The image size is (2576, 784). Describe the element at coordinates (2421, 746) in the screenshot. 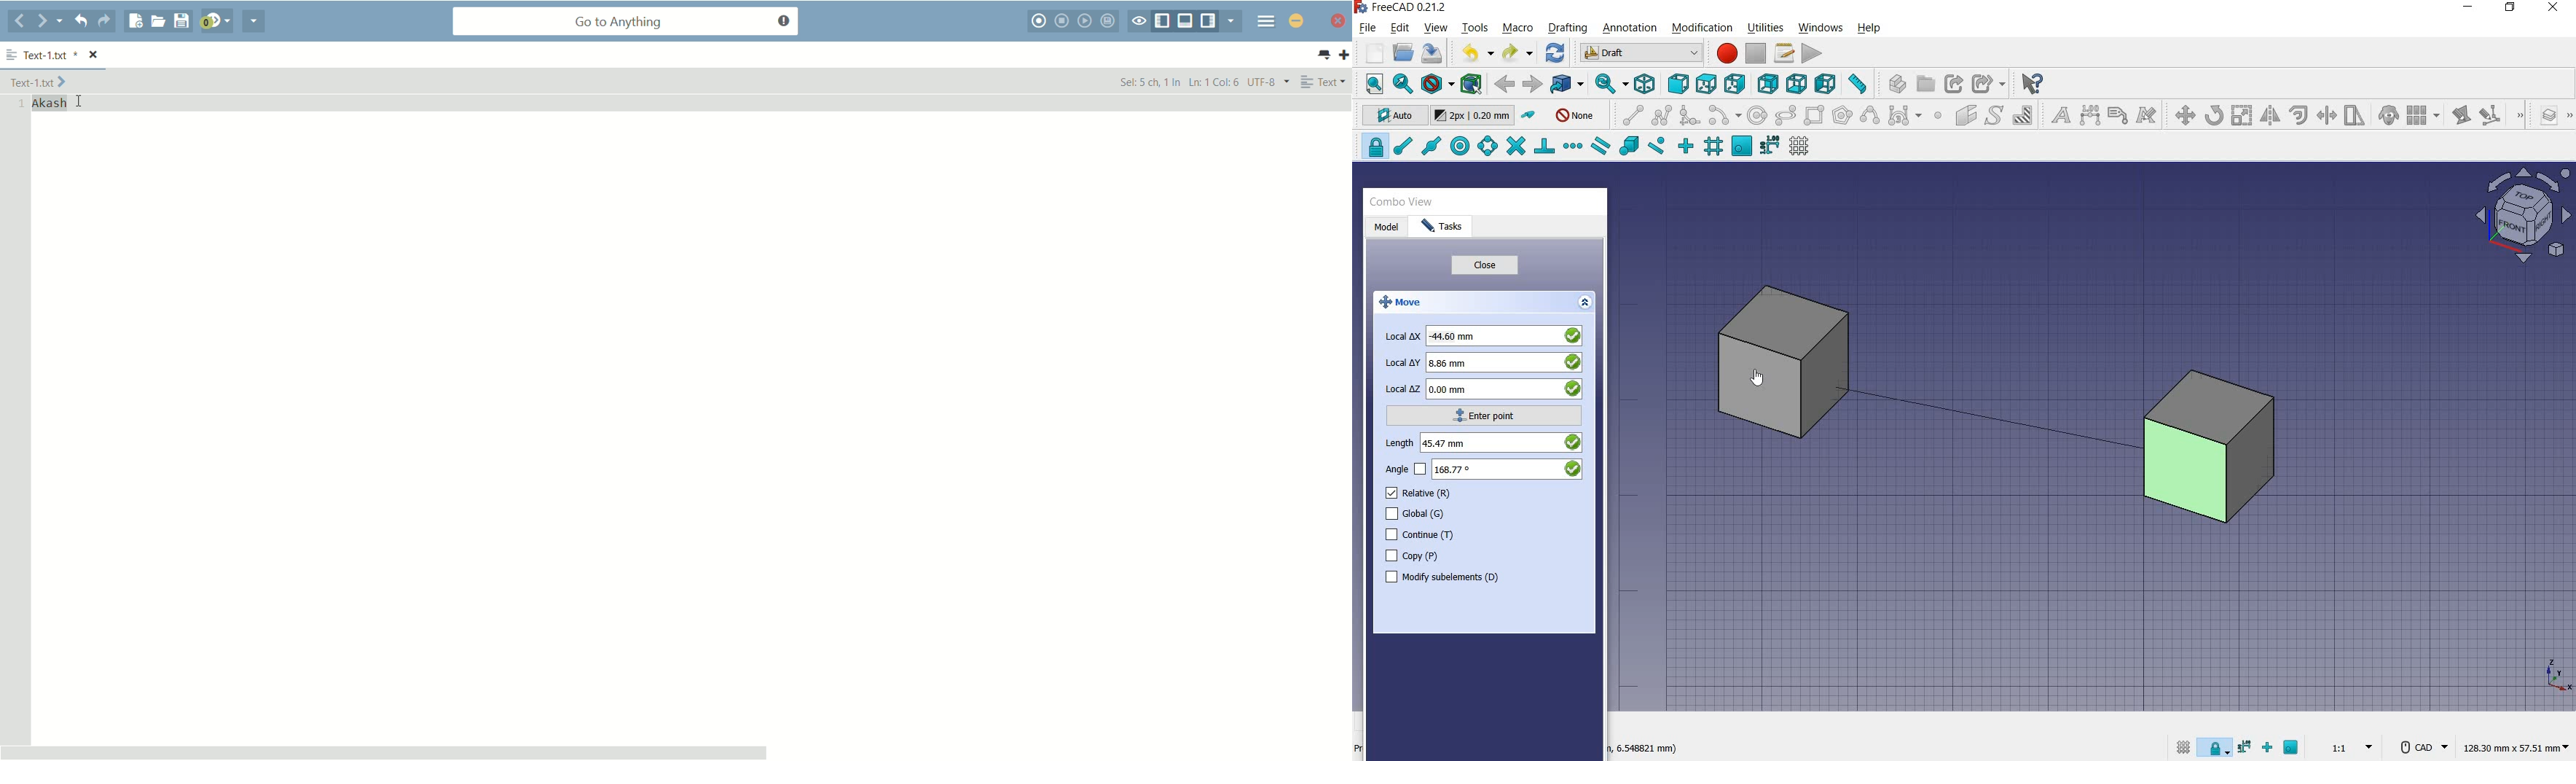

I see `CAD Navigation Style` at that location.